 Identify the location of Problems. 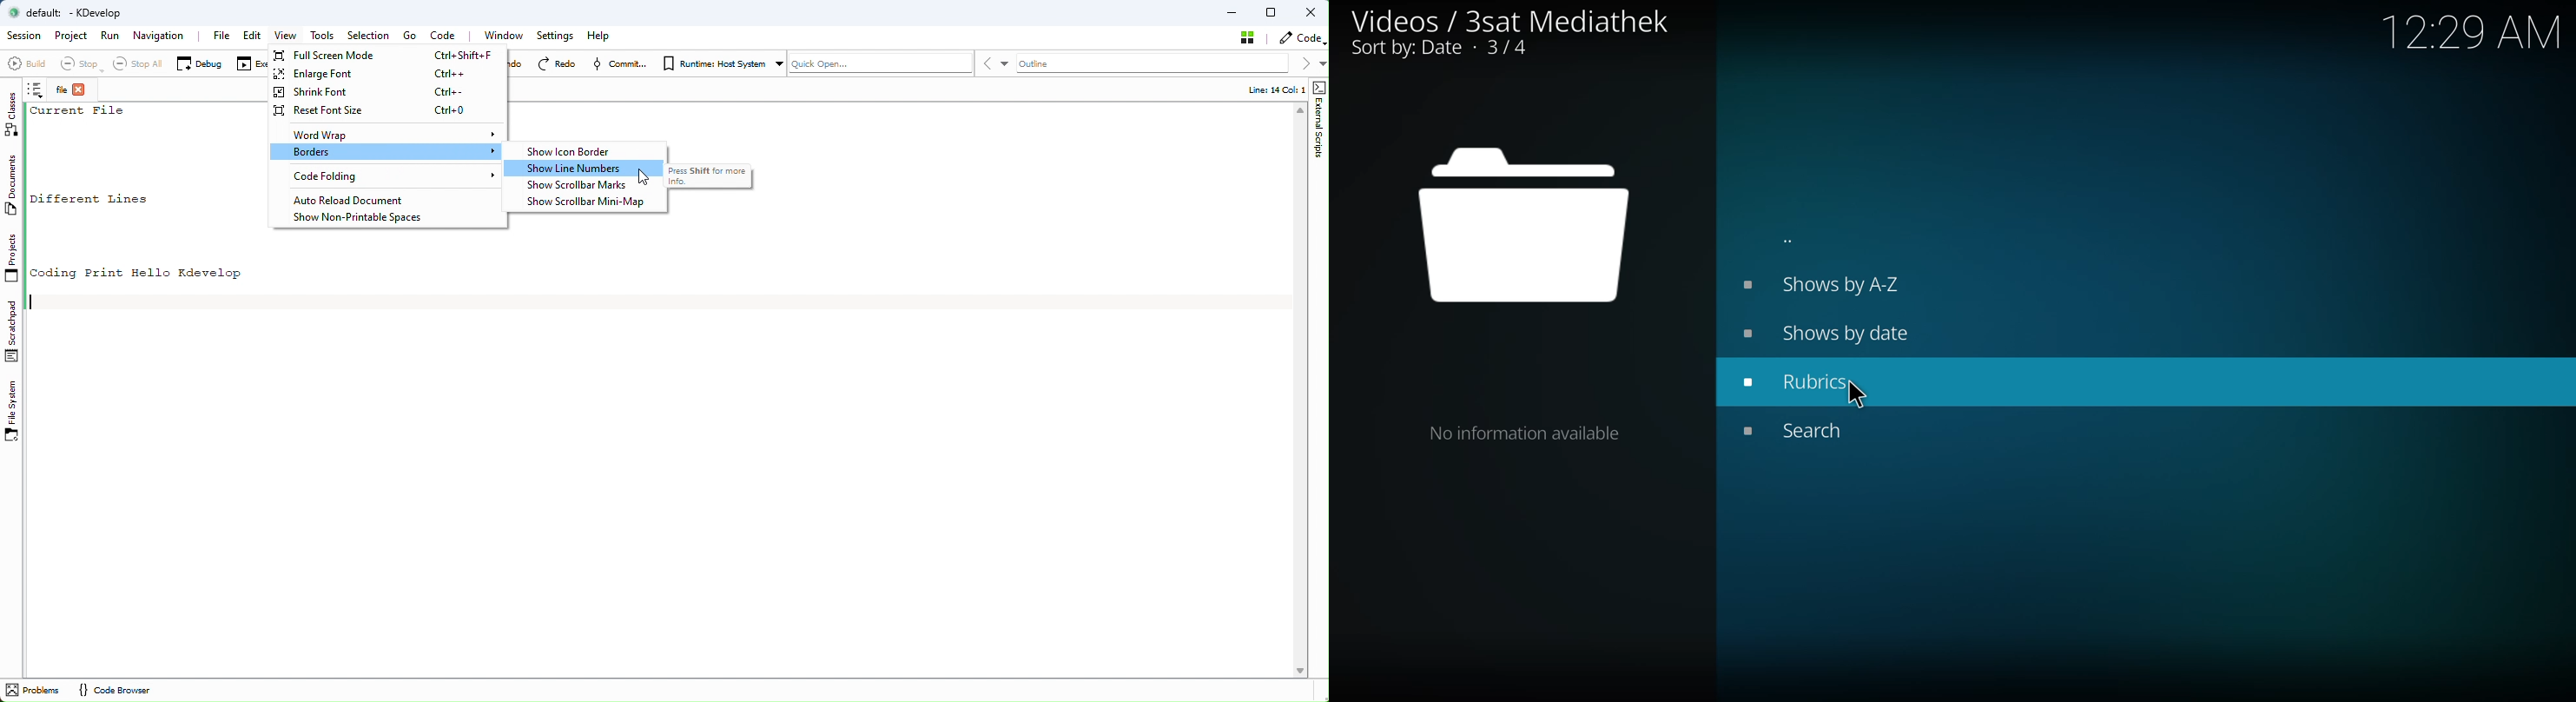
(34, 691).